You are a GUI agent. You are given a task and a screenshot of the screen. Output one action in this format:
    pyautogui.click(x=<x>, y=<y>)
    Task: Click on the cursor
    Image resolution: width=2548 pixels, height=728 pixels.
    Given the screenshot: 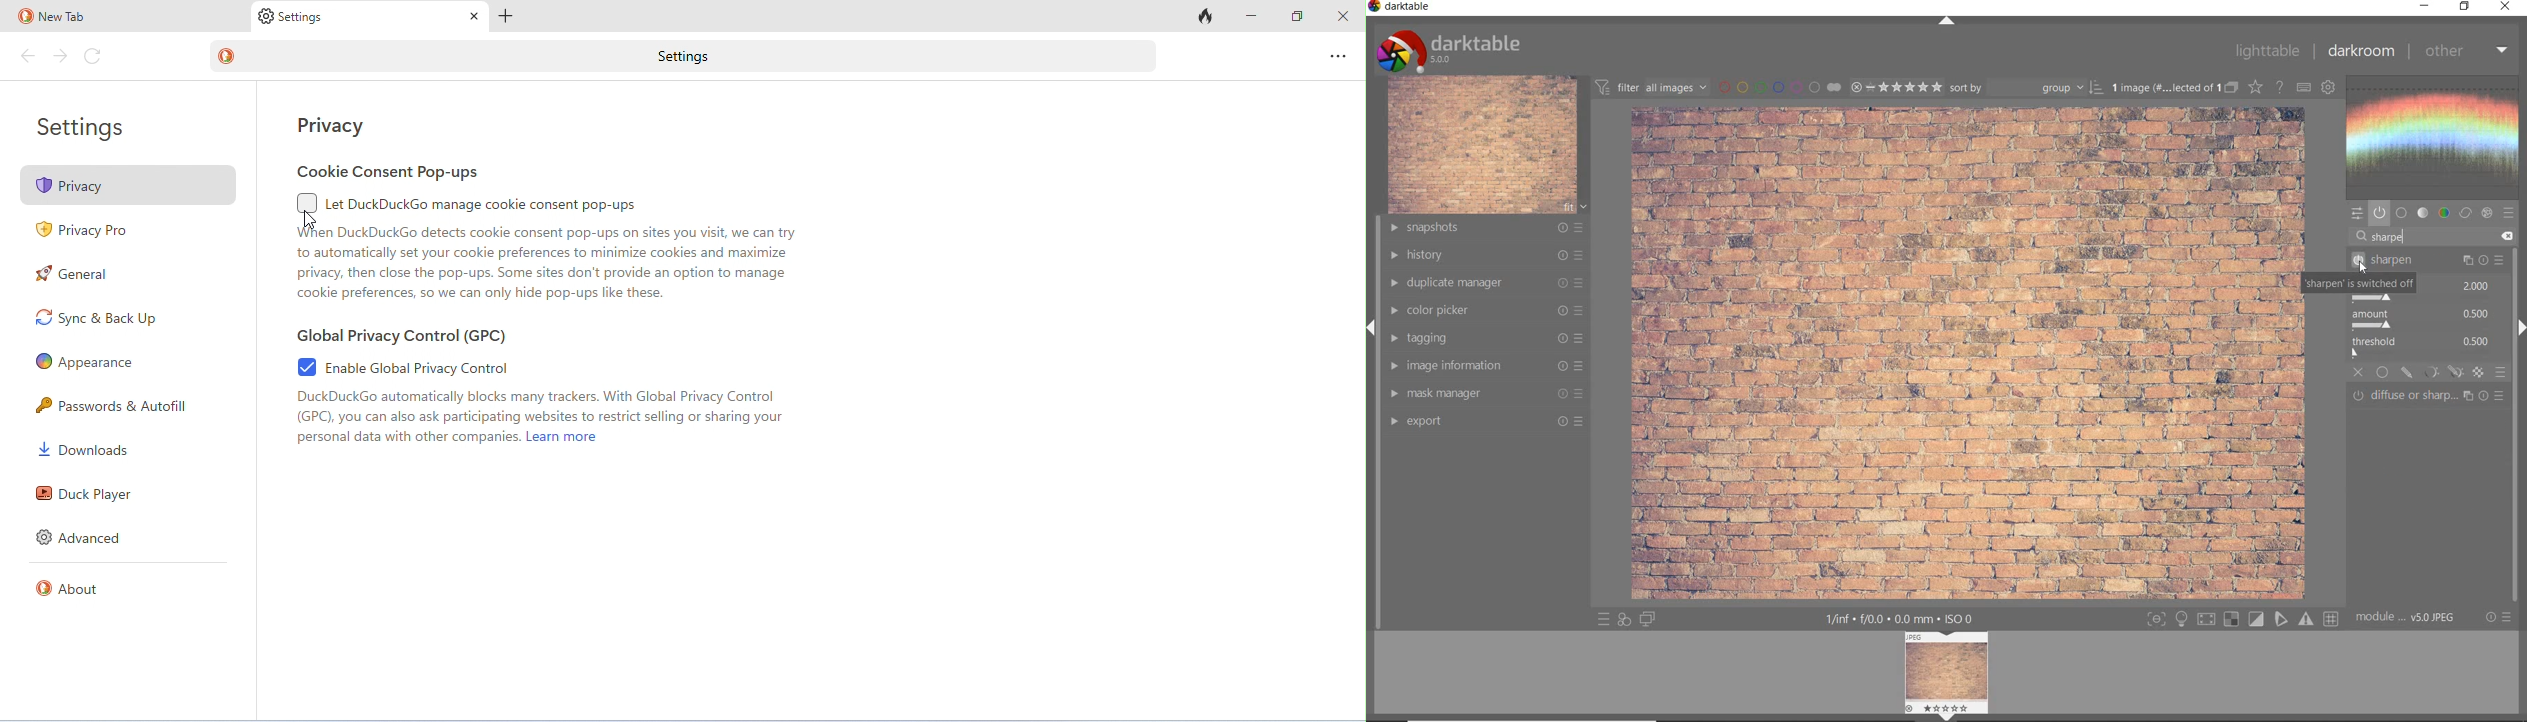 What is the action you would take?
    pyautogui.click(x=312, y=222)
    